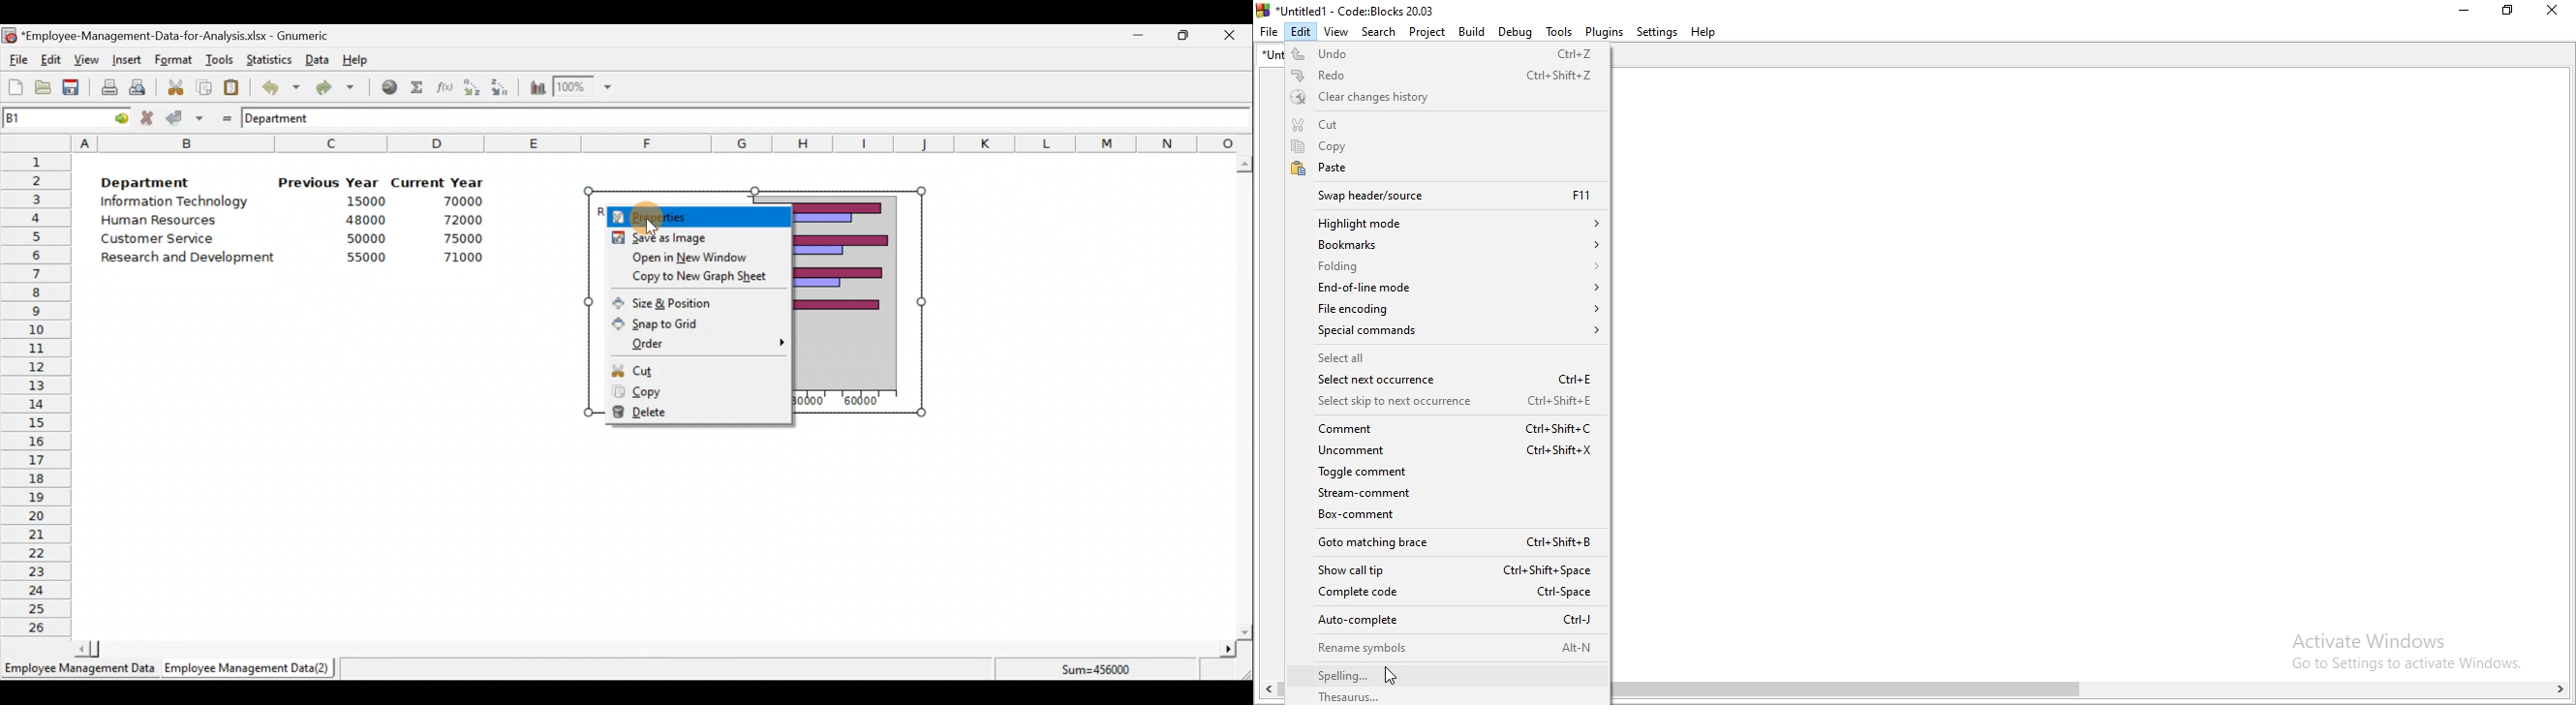 The height and width of the screenshot is (728, 2576). Describe the element at coordinates (1184, 35) in the screenshot. I see `Maximize` at that location.